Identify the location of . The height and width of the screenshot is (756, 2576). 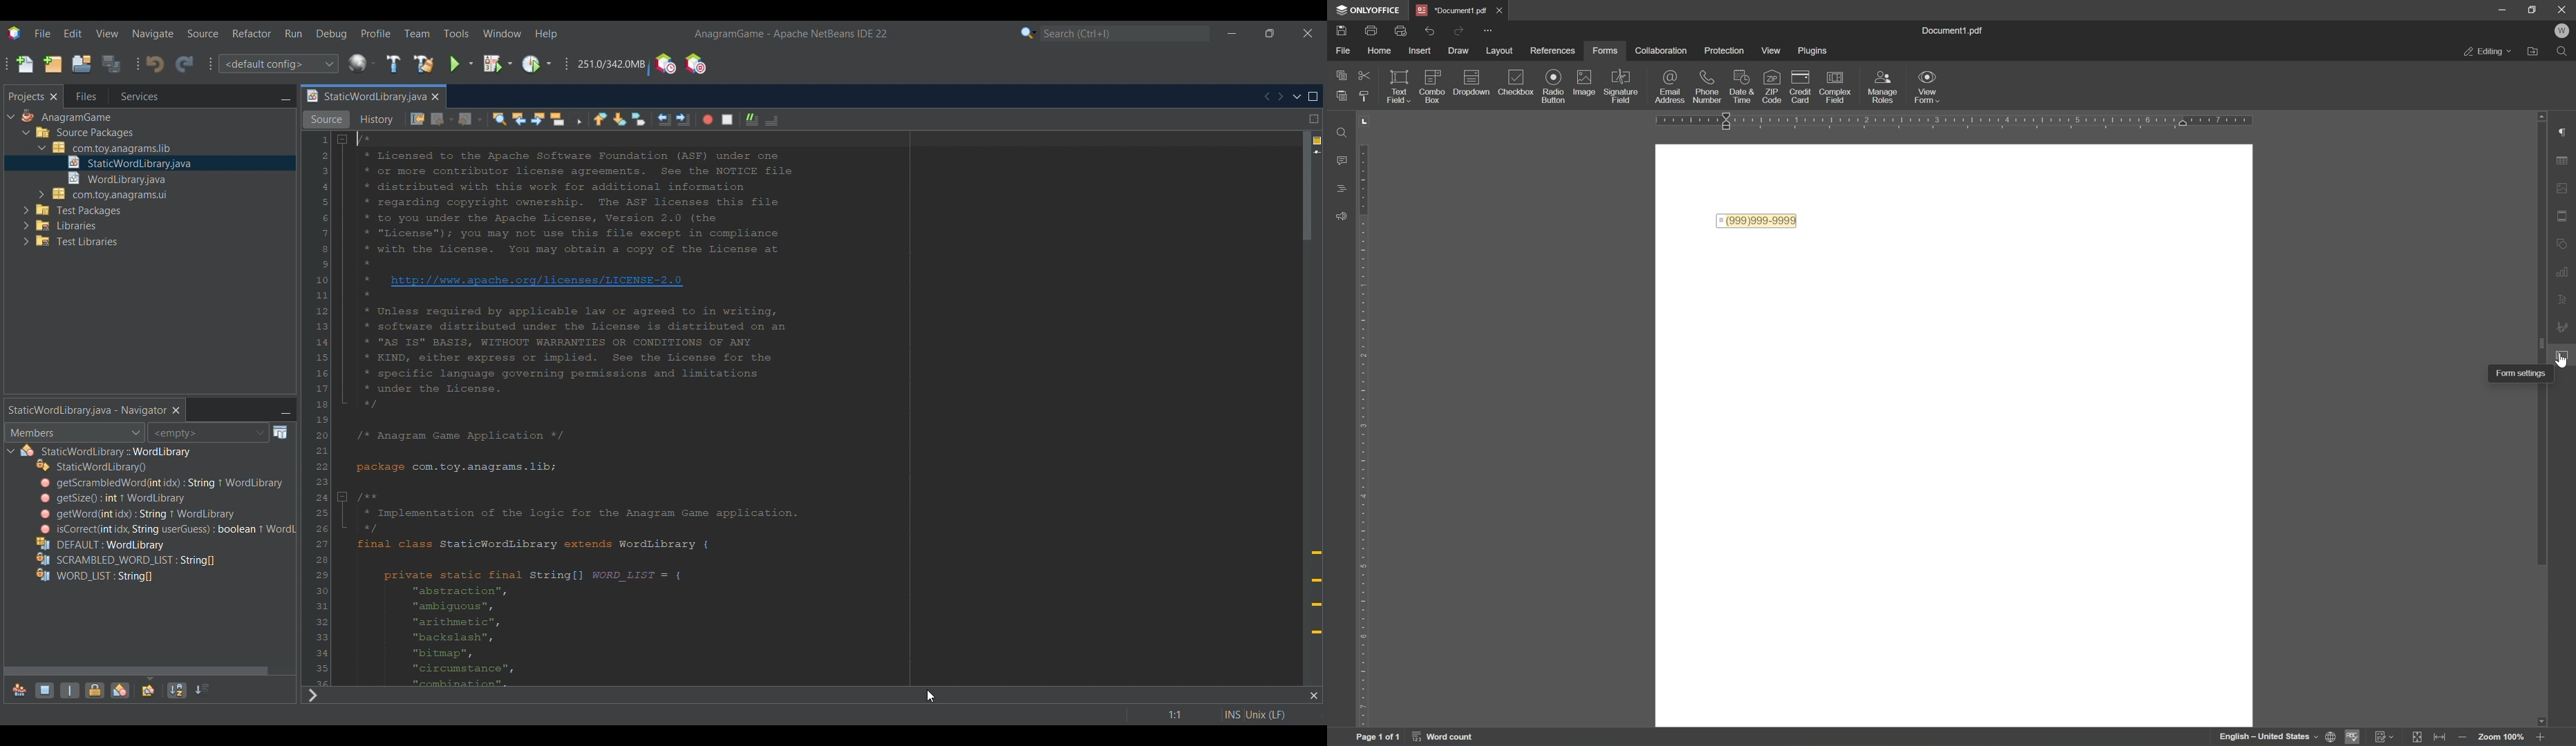
(115, 452).